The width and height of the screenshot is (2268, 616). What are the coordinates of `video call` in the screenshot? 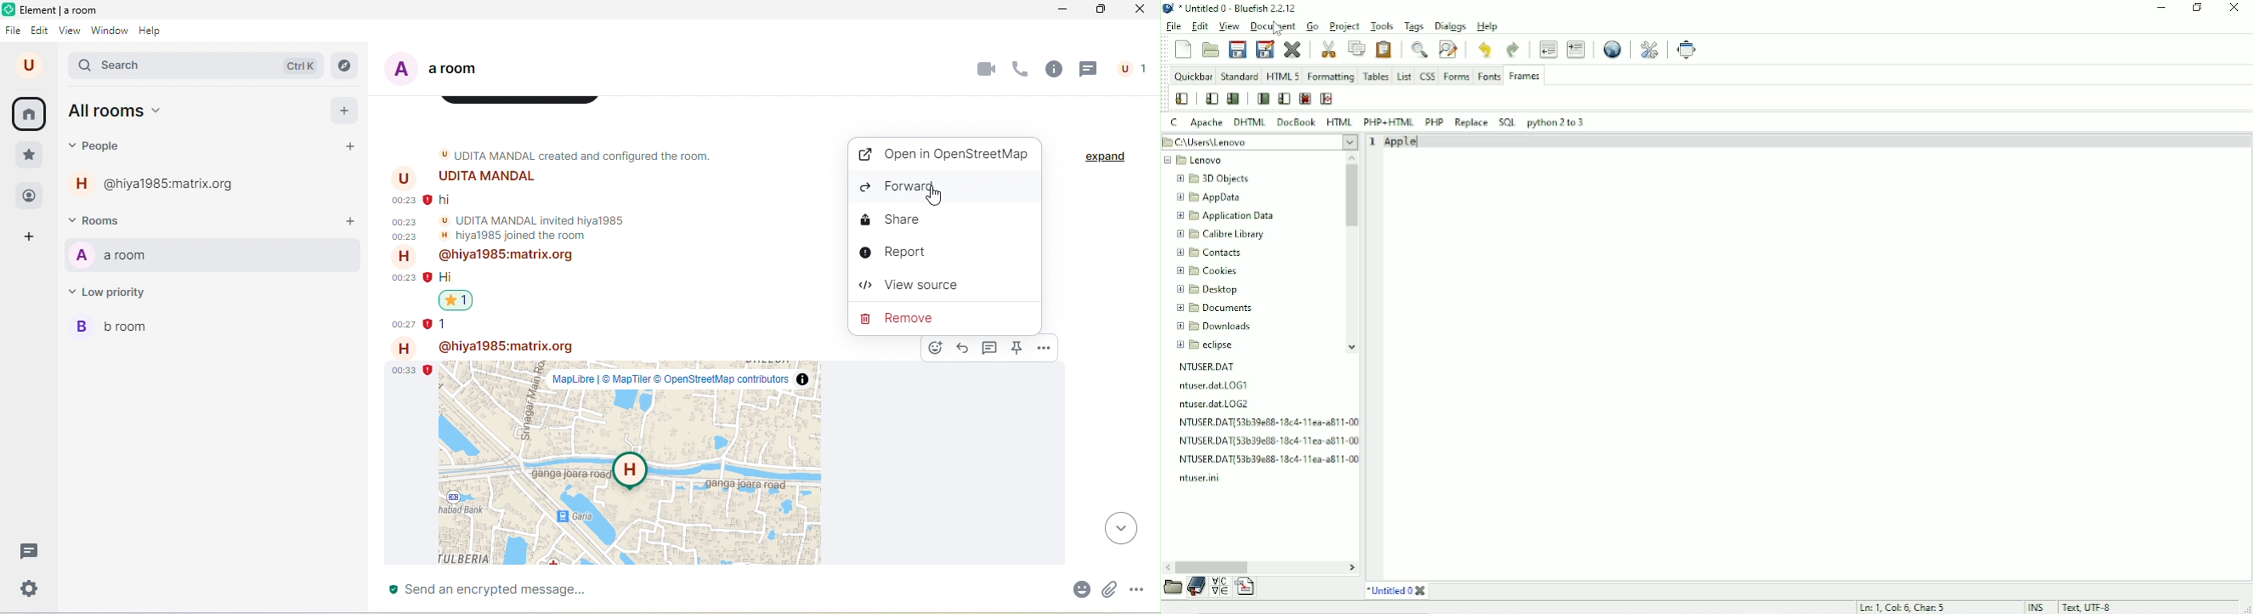 It's located at (985, 69).